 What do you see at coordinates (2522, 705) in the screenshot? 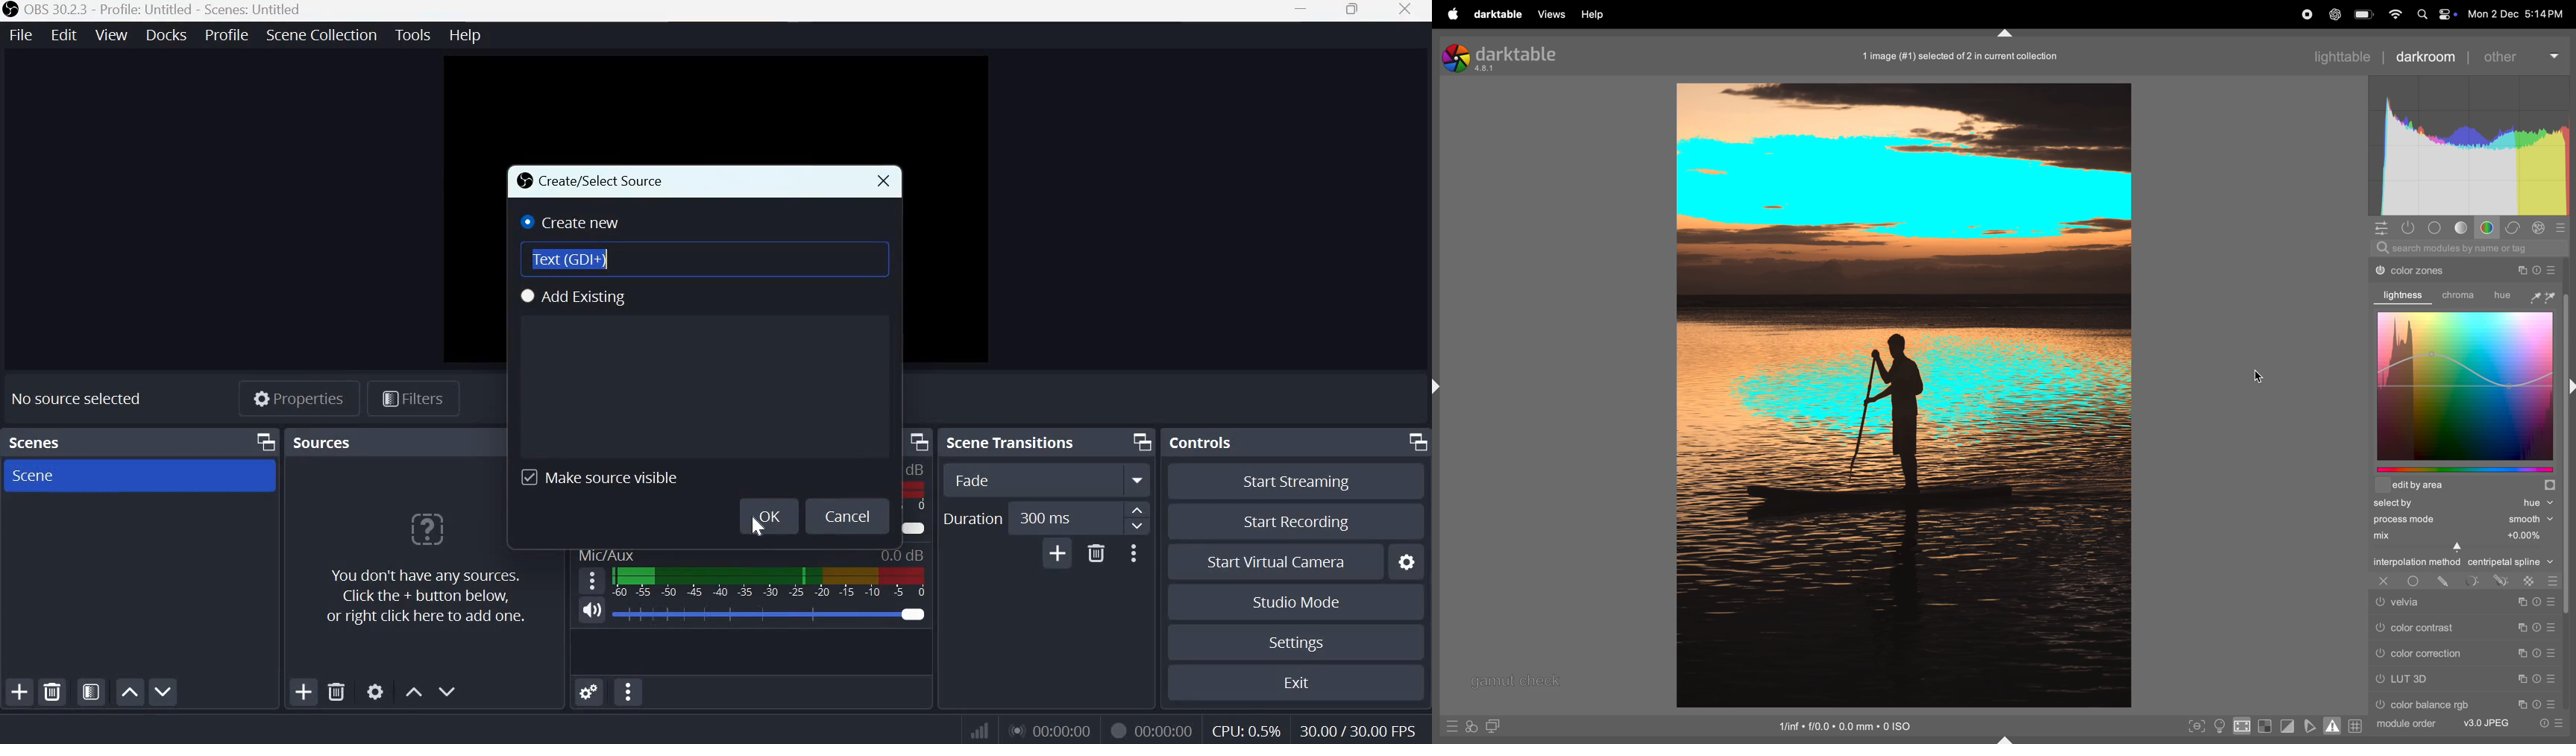
I see `Copy` at bounding box center [2522, 705].